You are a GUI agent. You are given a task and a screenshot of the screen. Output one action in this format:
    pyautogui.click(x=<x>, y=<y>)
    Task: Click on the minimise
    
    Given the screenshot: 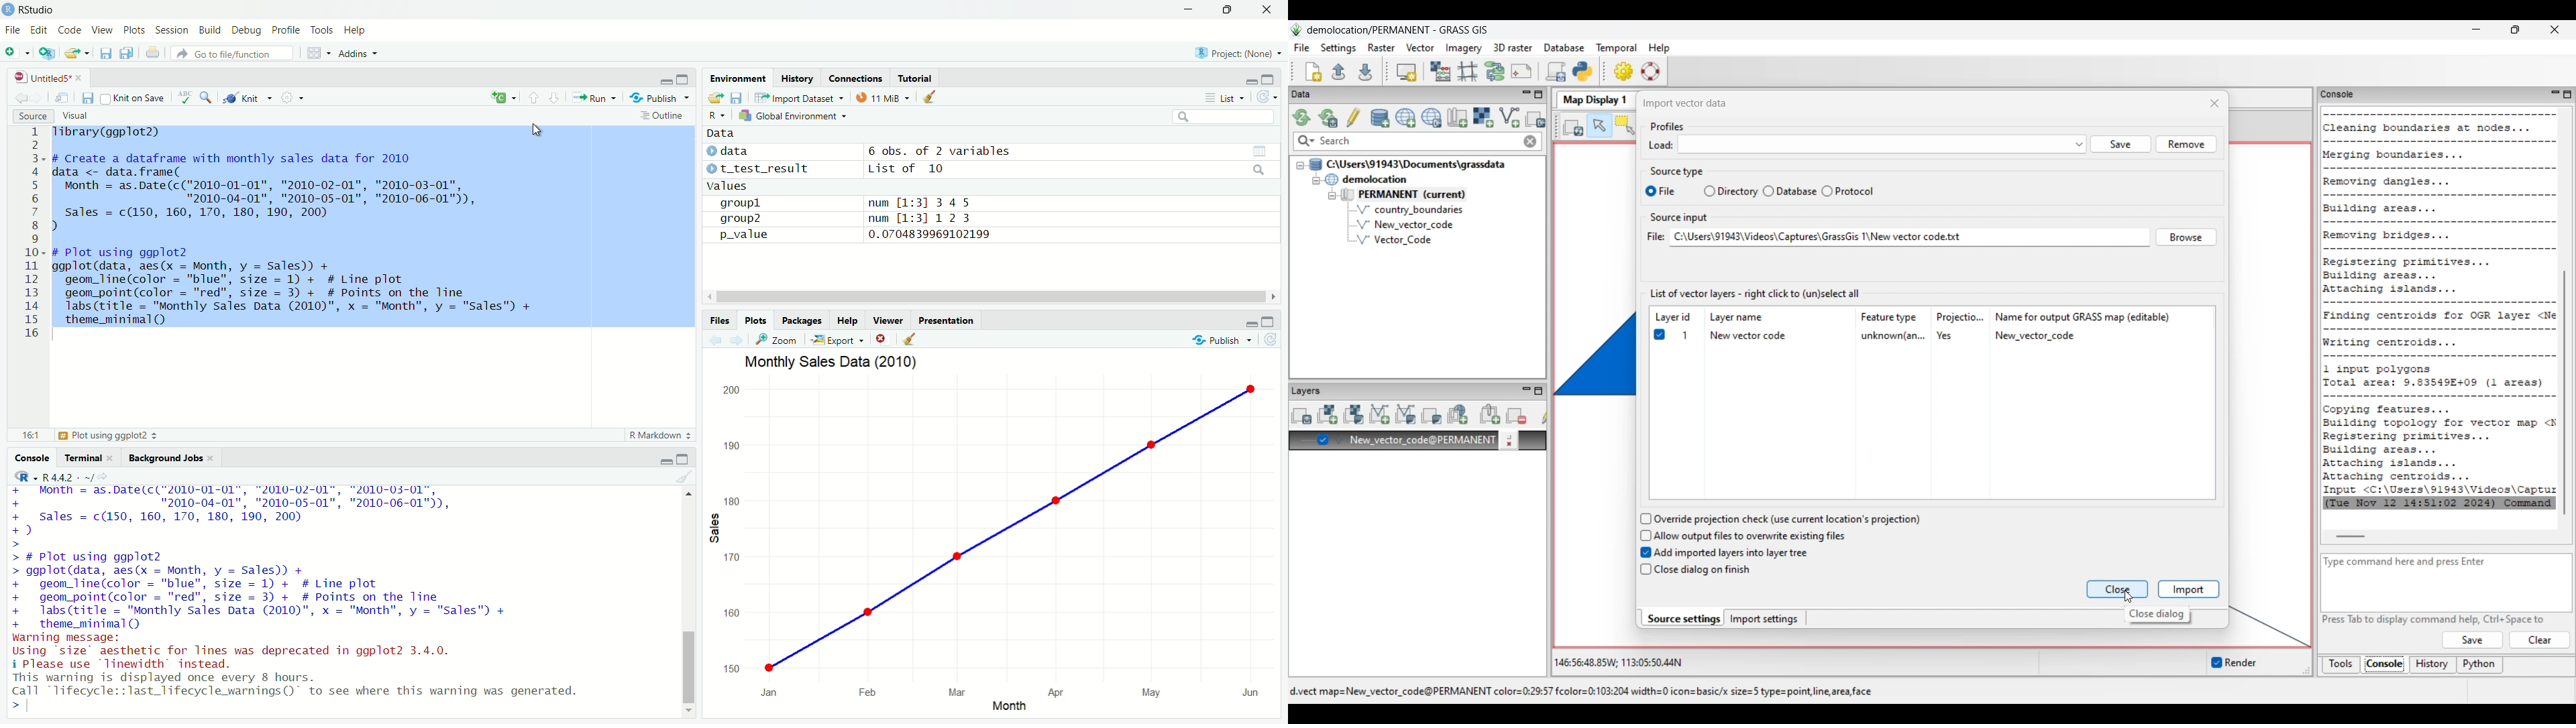 What is the action you would take?
    pyautogui.click(x=665, y=461)
    